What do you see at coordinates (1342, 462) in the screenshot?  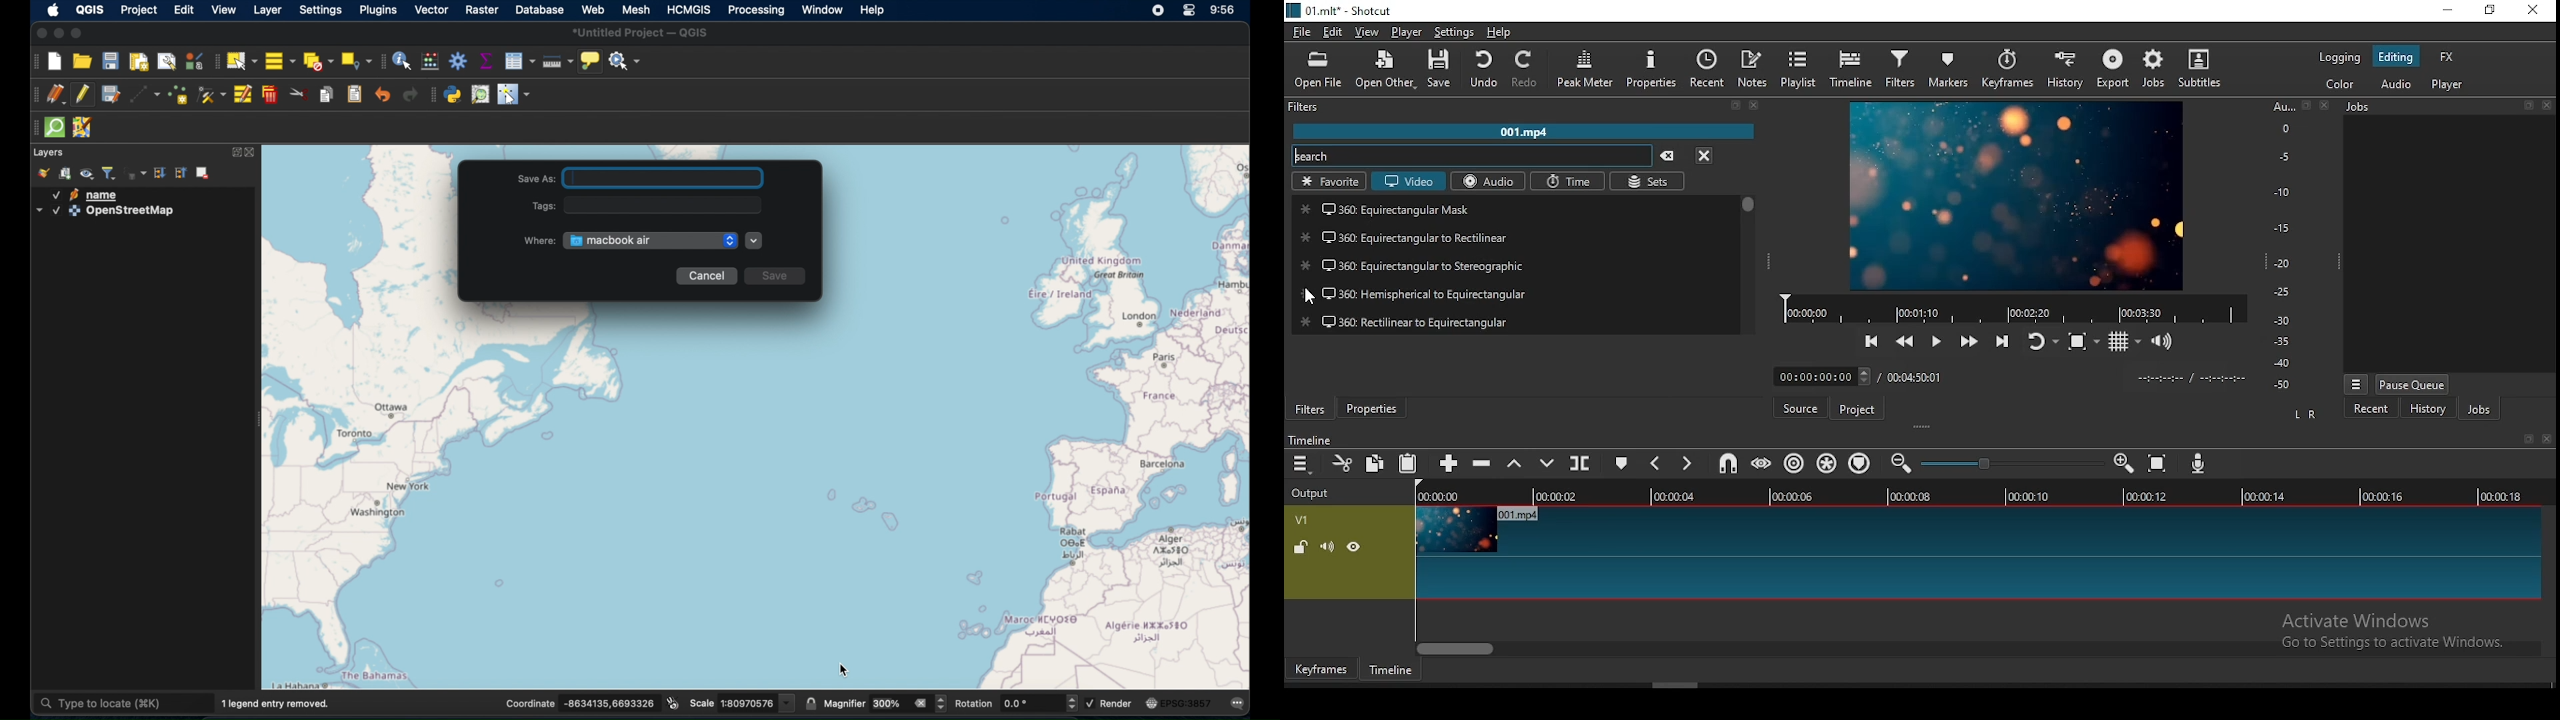 I see `cut` at bounding box center [1342, 462].